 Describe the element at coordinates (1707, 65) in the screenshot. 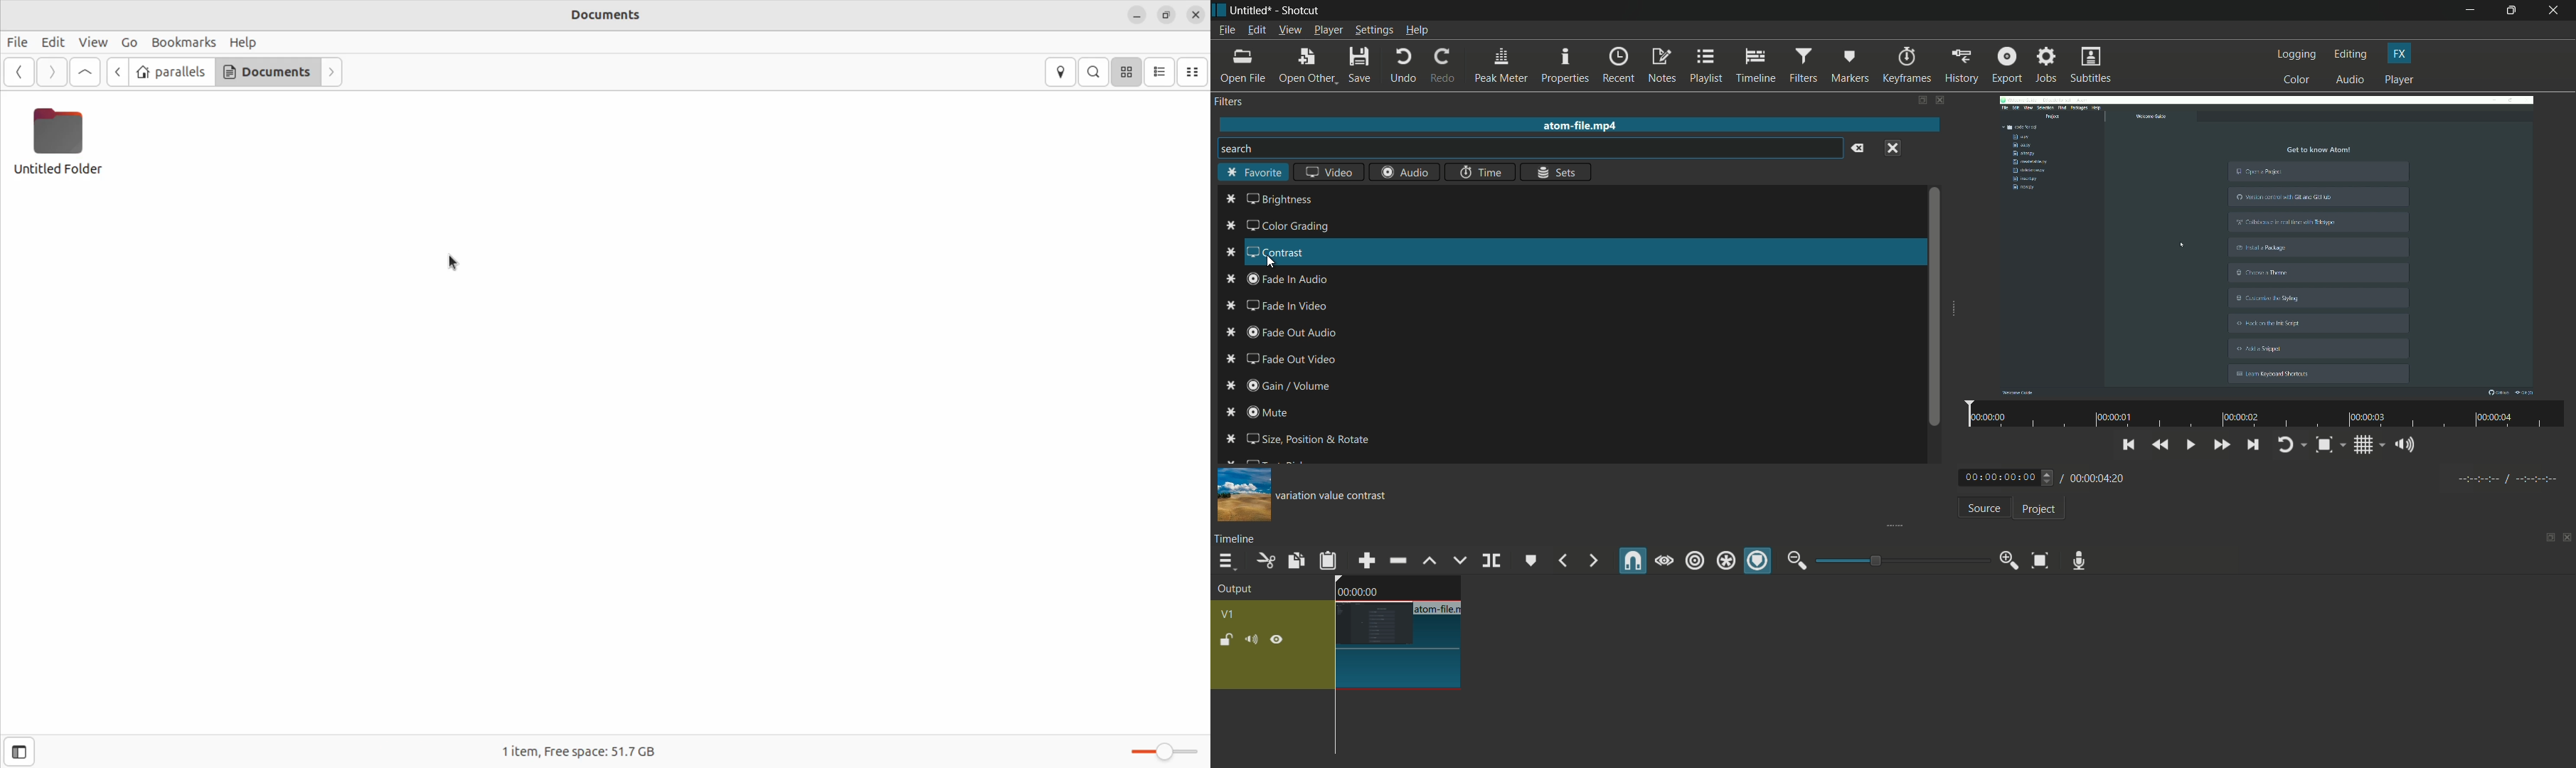

I see `playlist` at that location.